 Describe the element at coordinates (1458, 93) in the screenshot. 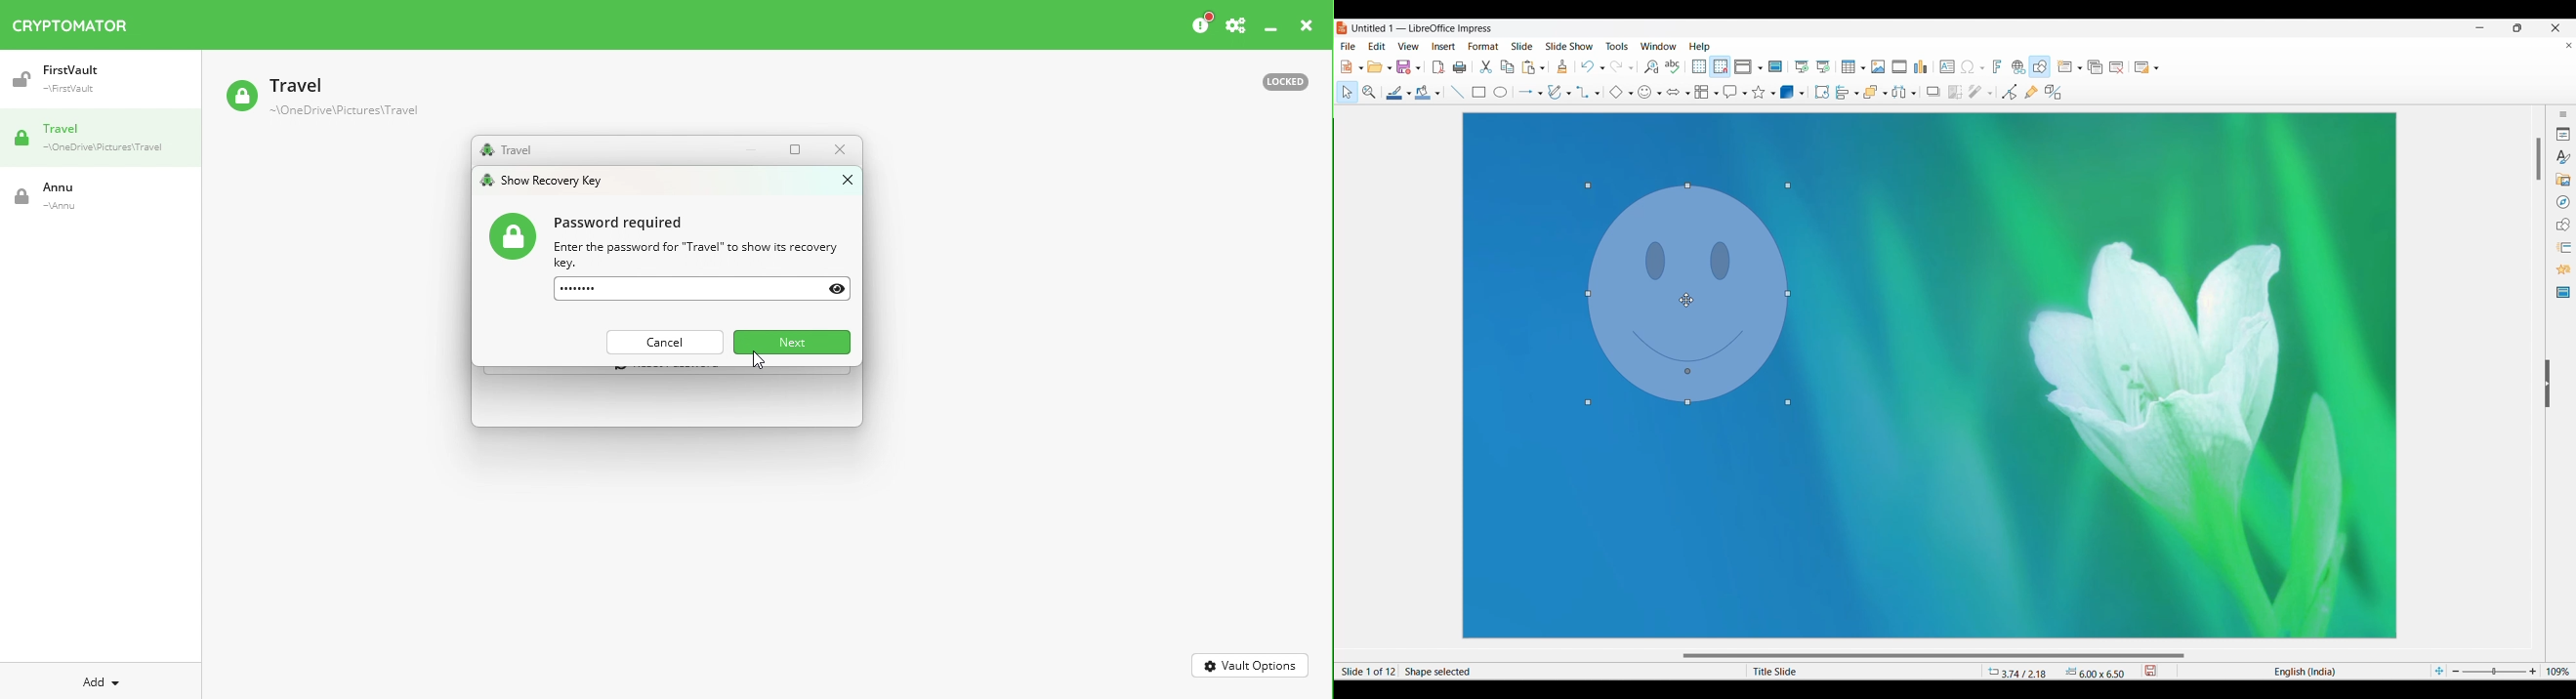

I see `Insert line` at that location.